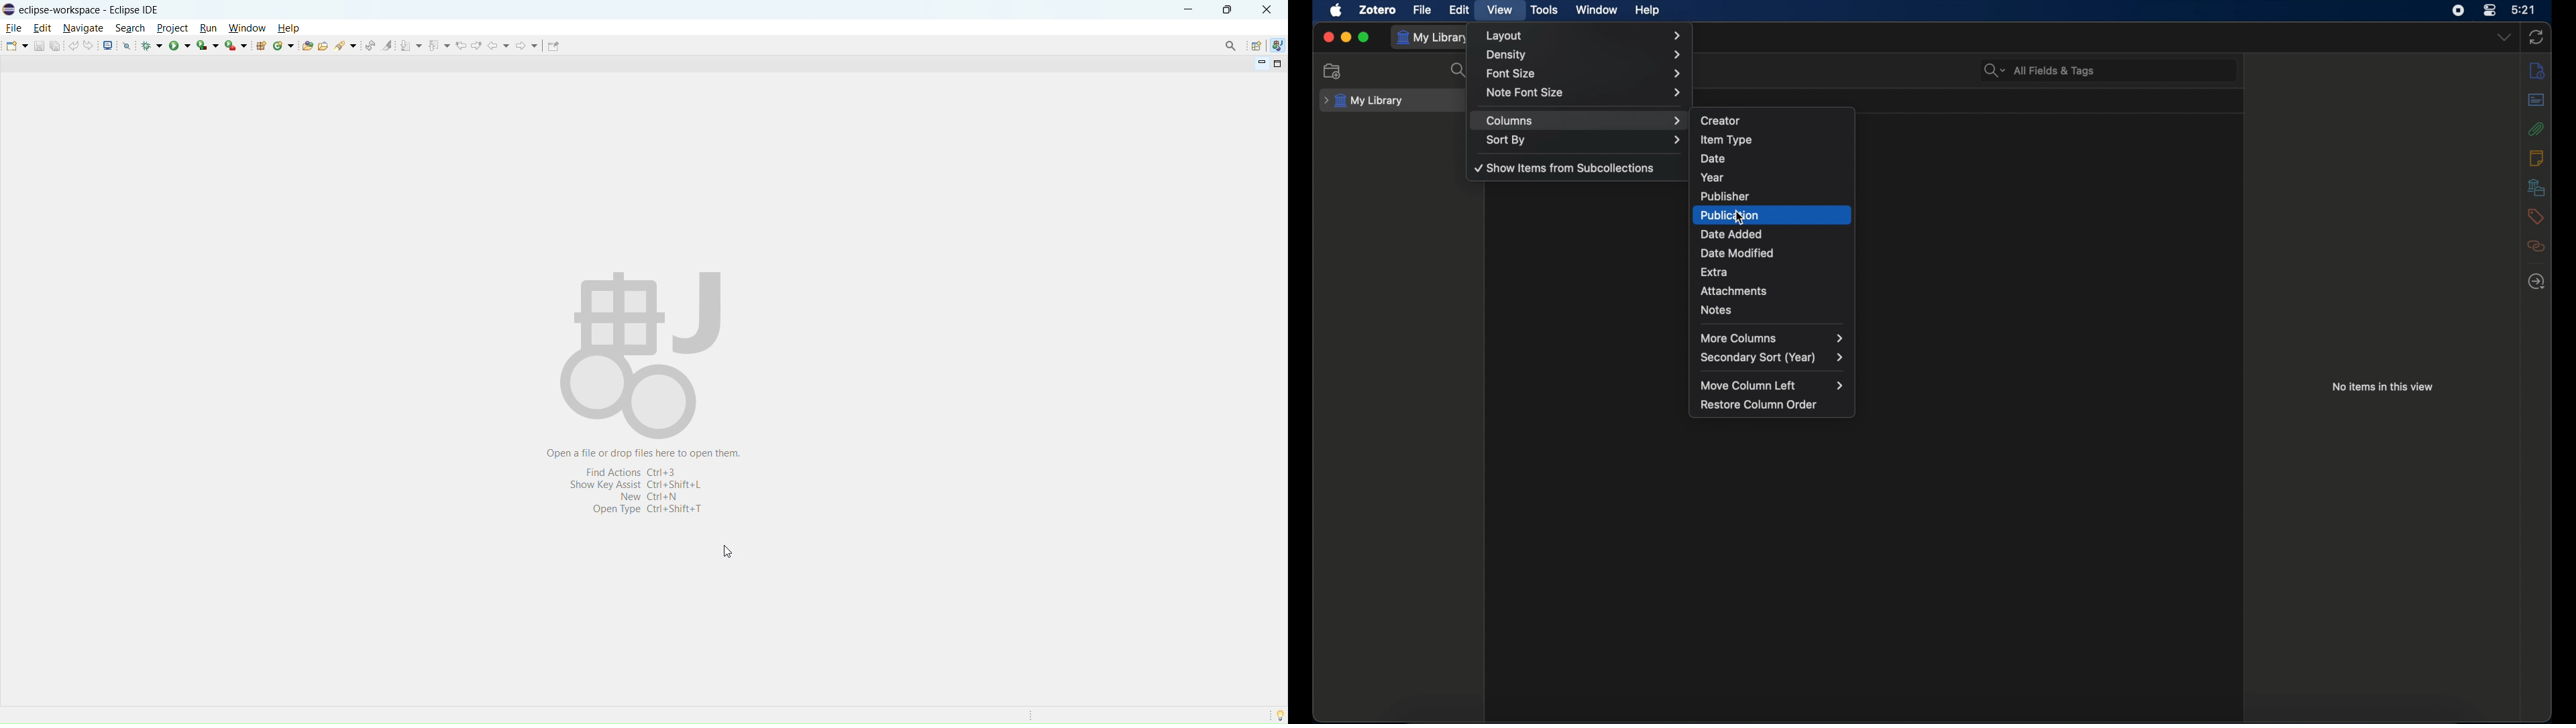 The image size is (2576, 728). I want to click on window, so click(1597, 10).